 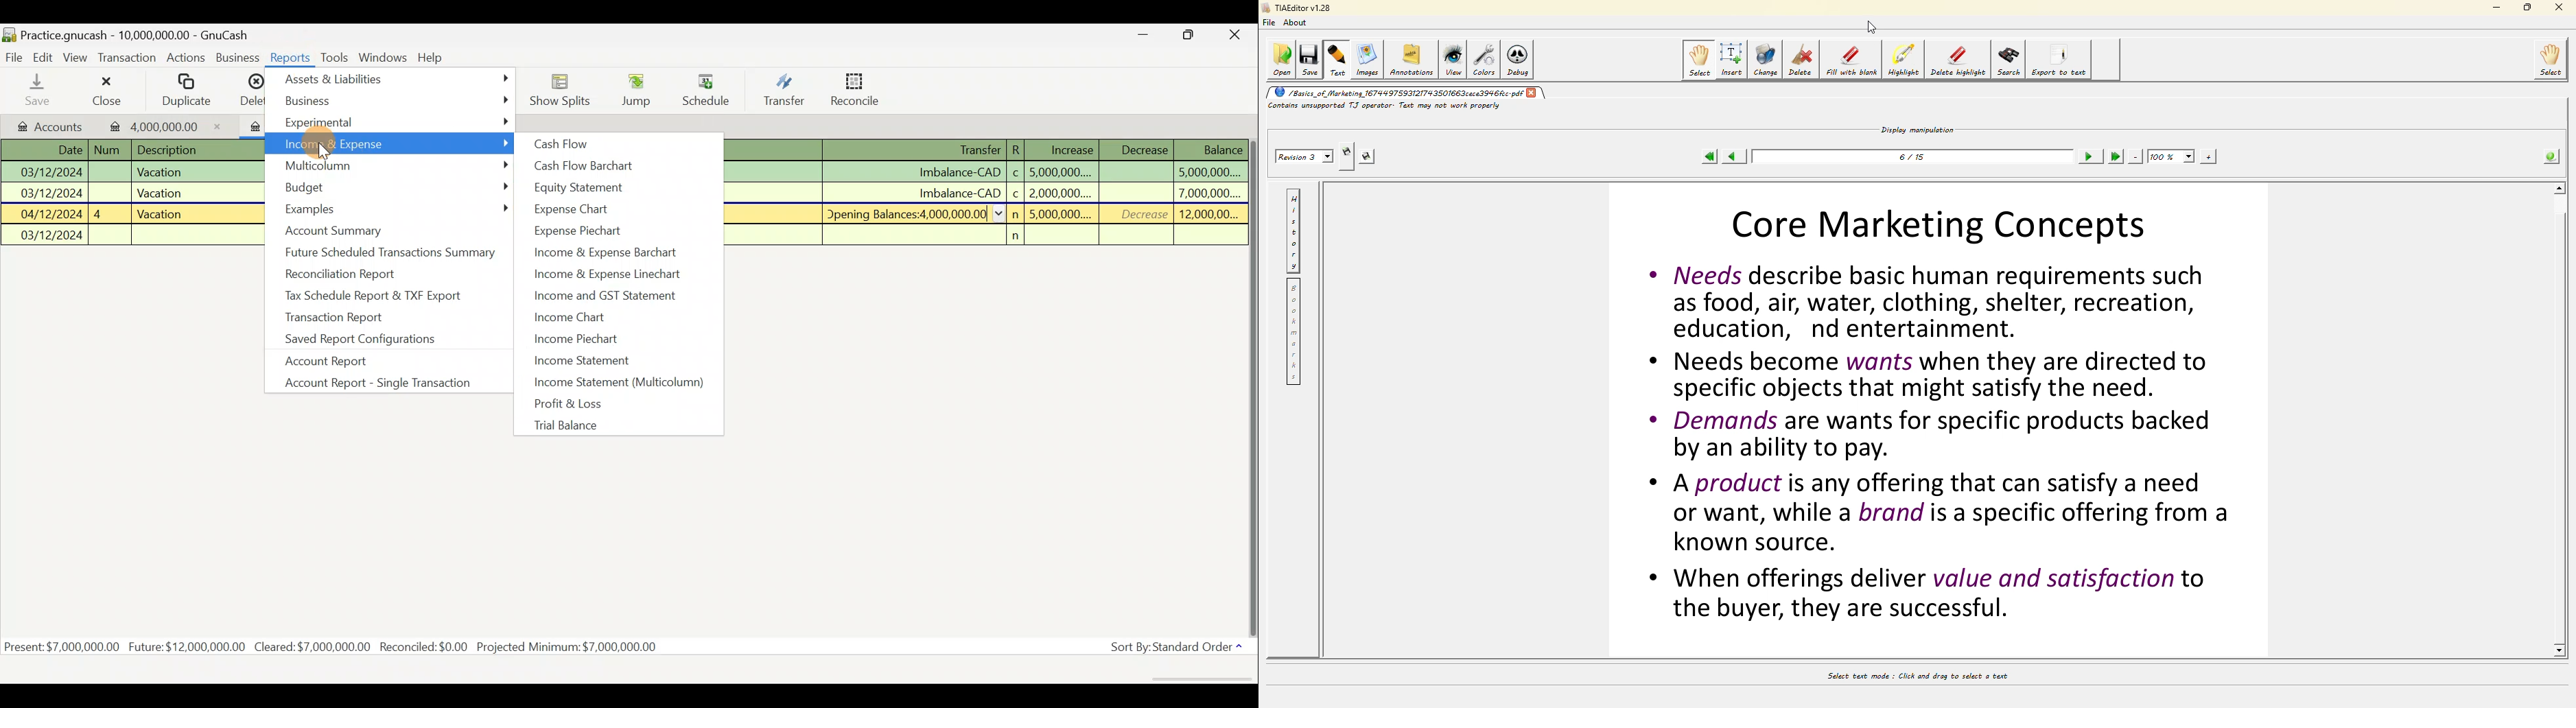 I want to click on 2,000,000...., so click(x=1062, y=193).